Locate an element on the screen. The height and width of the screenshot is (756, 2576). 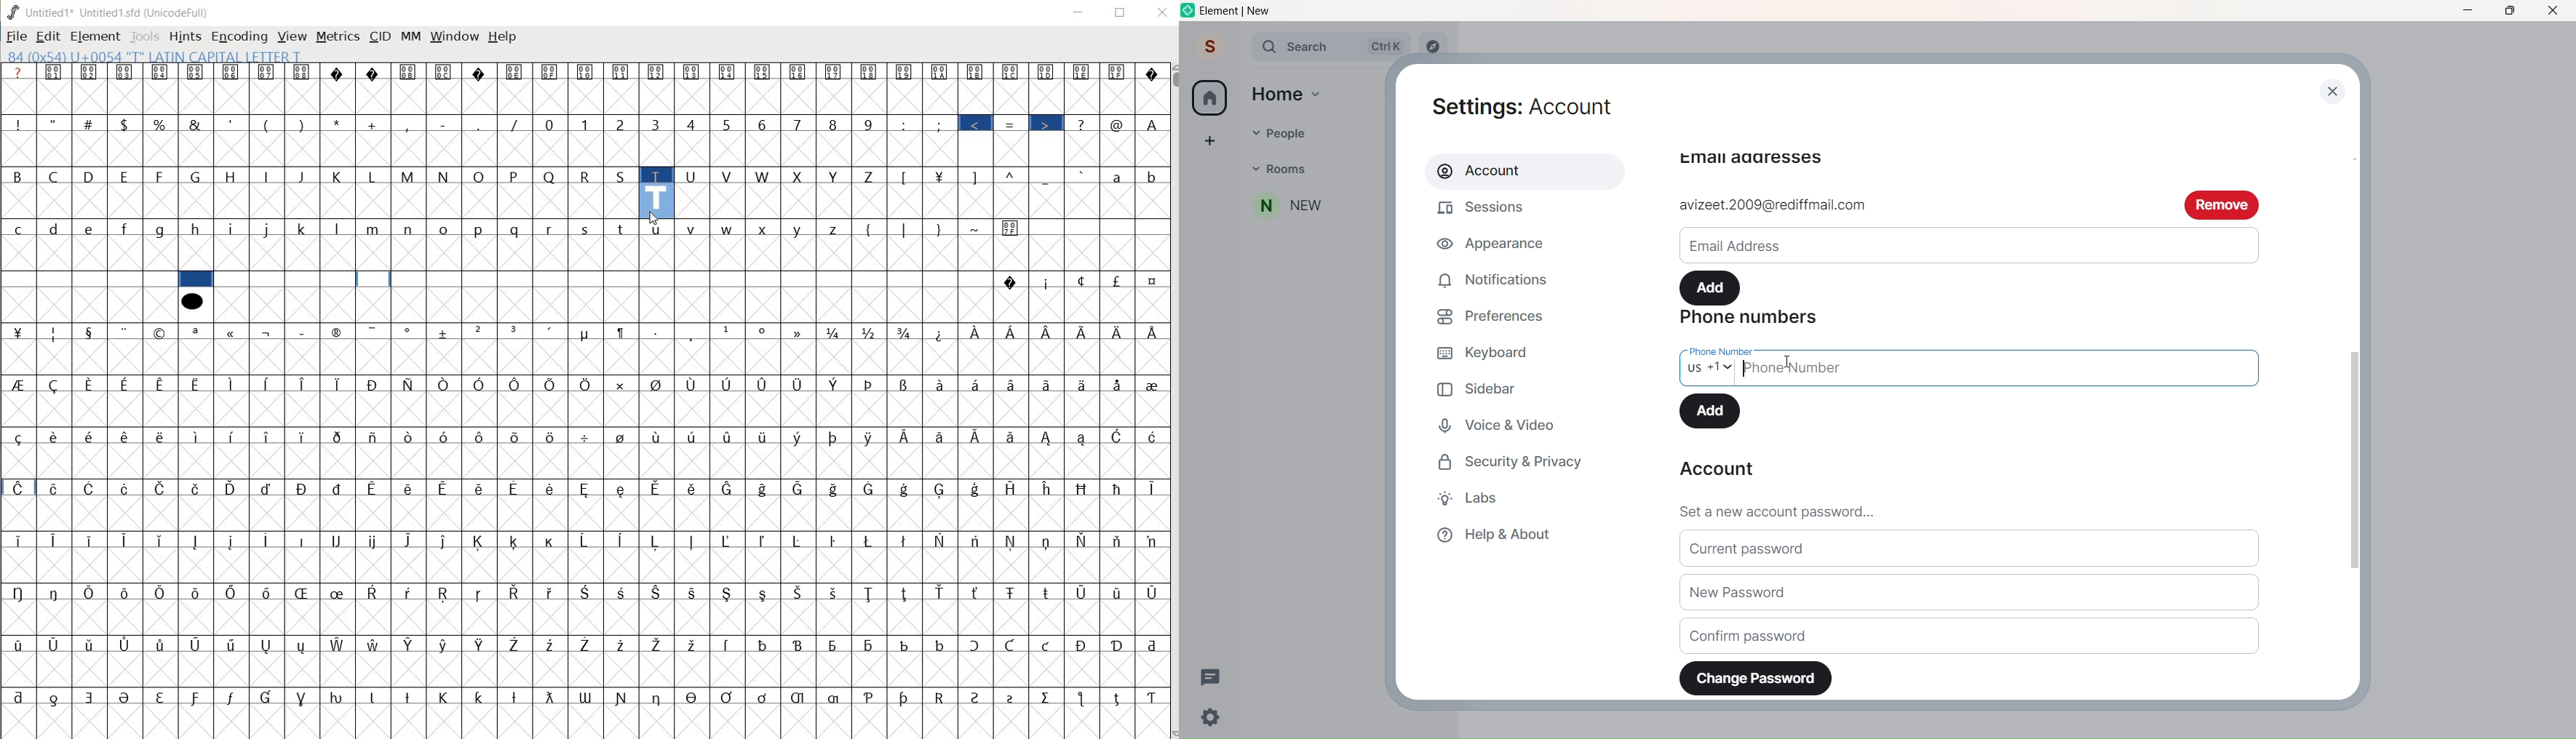
Symbol is located at coordinates (128, 644).